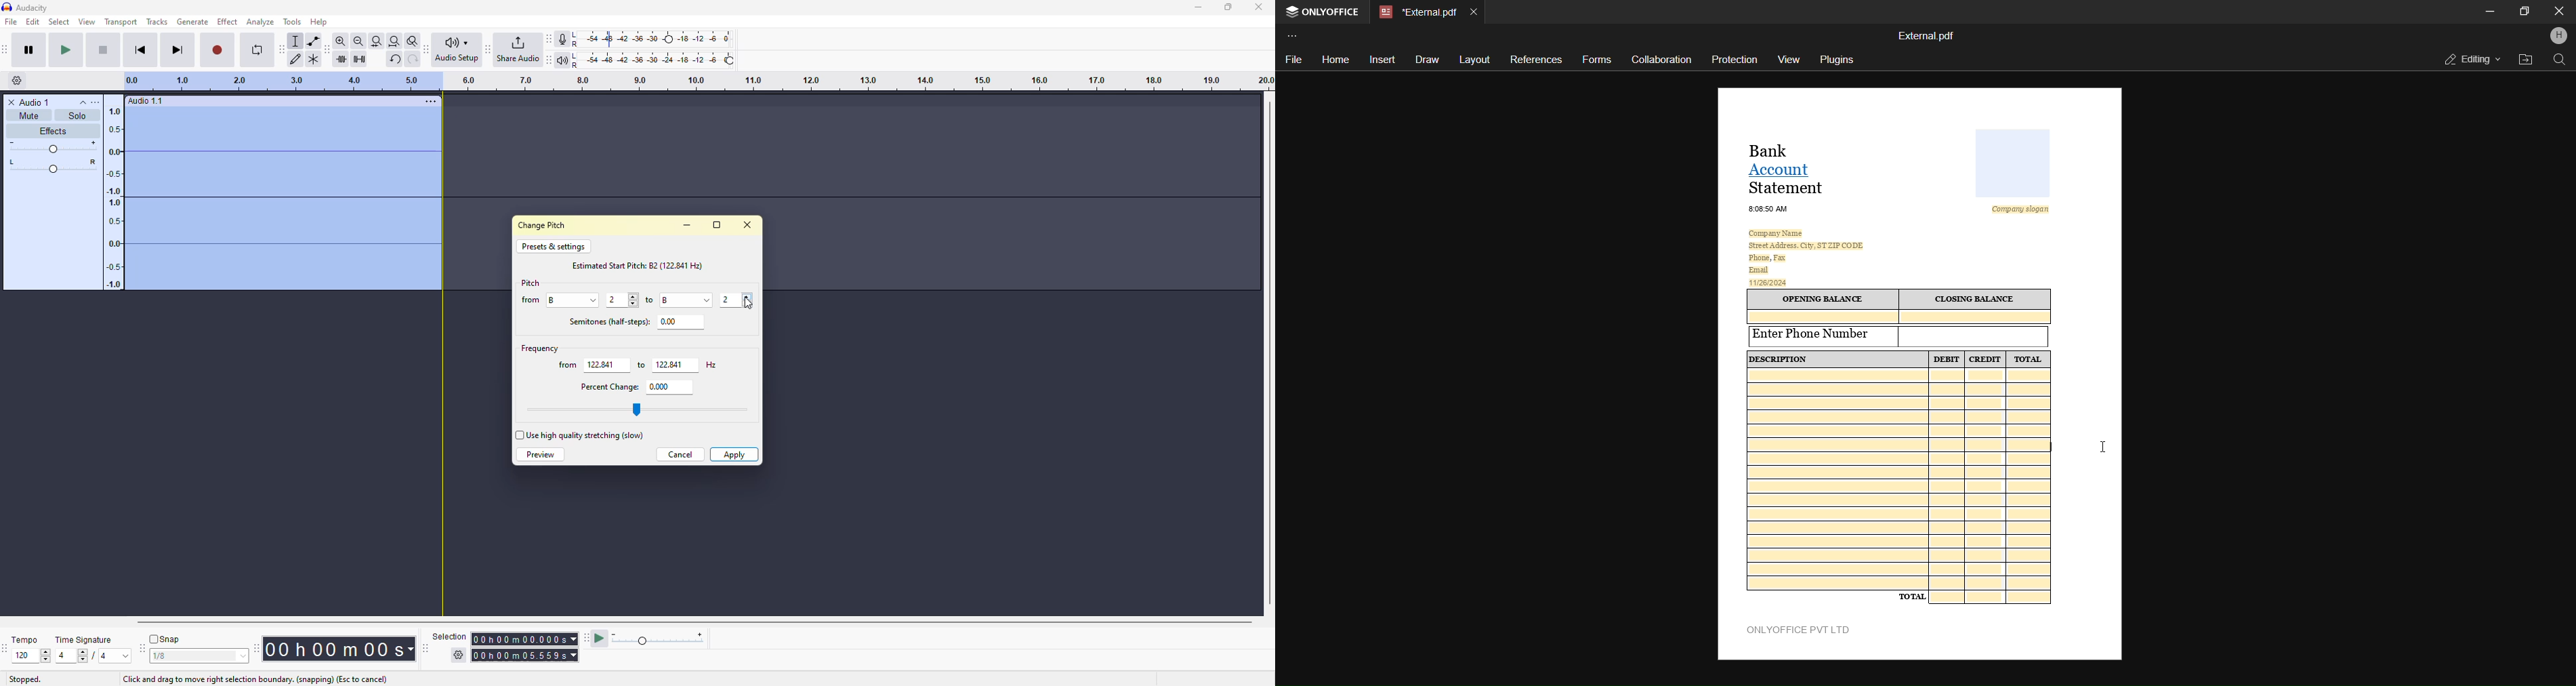 This screenshot has height=700, width=2576. What do you see at coordinates (259, 647) in the screenshot?
I see `time toolbar` at bounding box center [259, 647].